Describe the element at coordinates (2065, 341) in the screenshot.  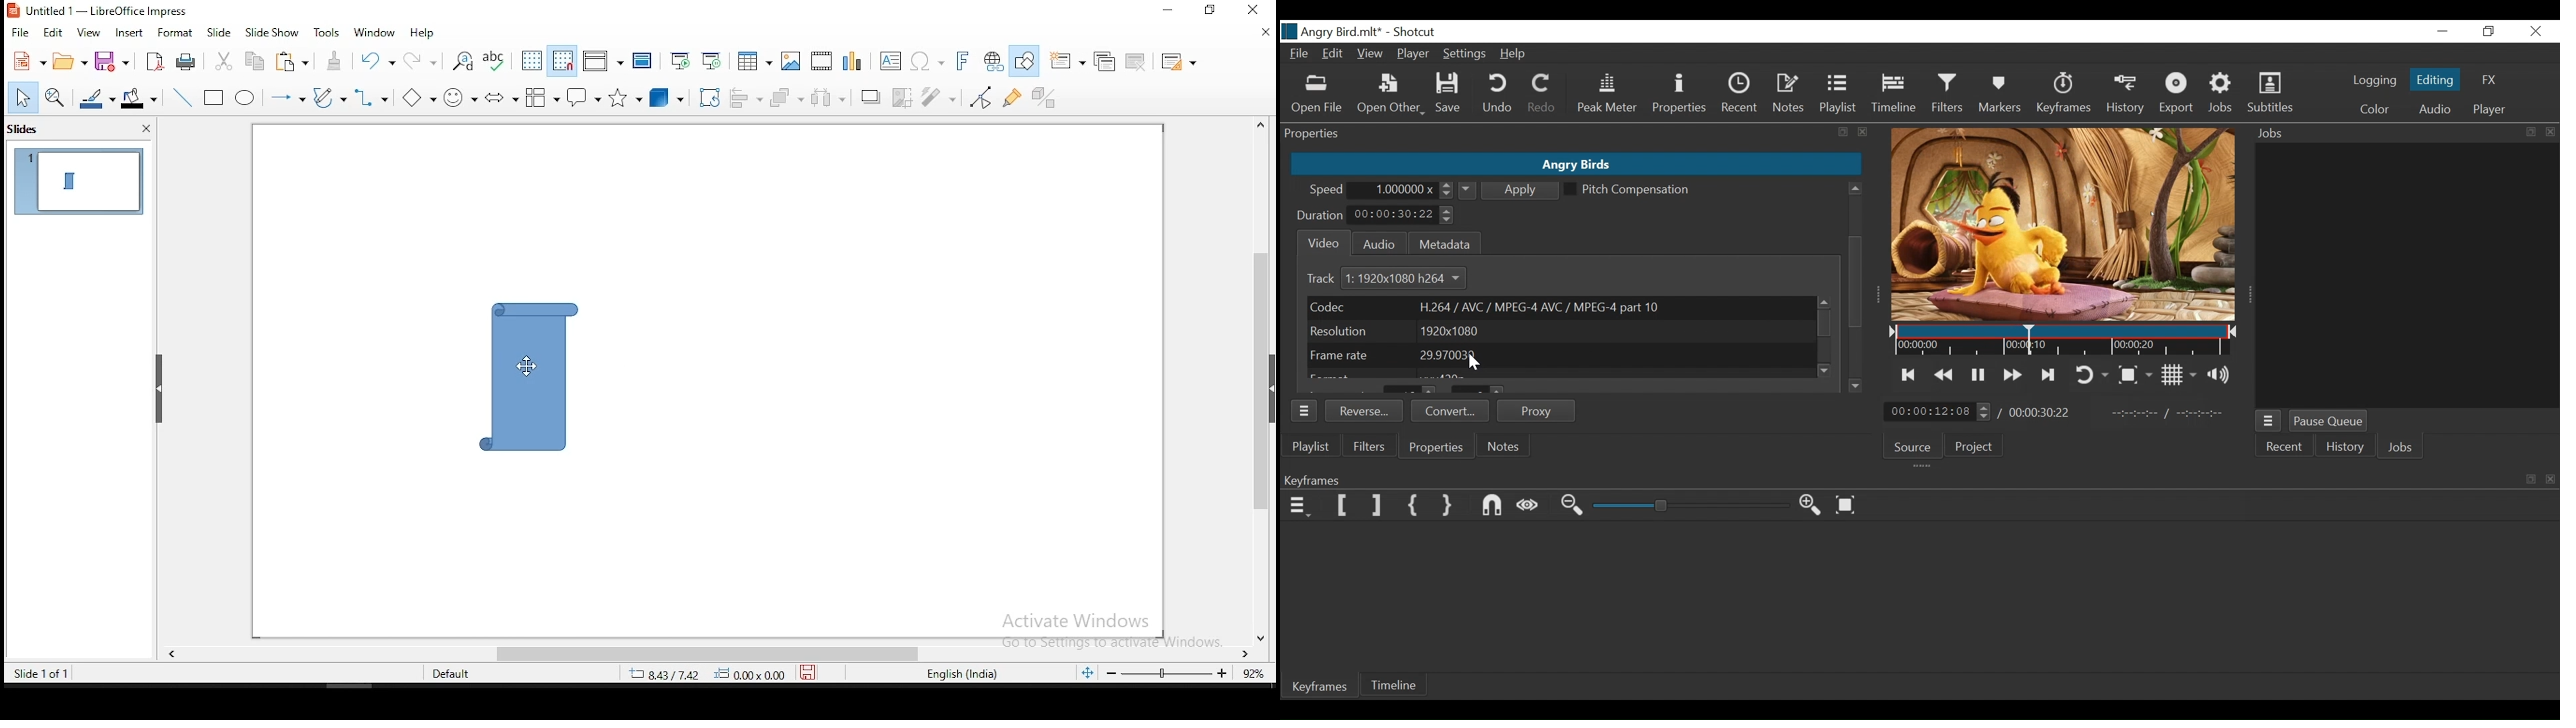
I see `Timeline` at that location.